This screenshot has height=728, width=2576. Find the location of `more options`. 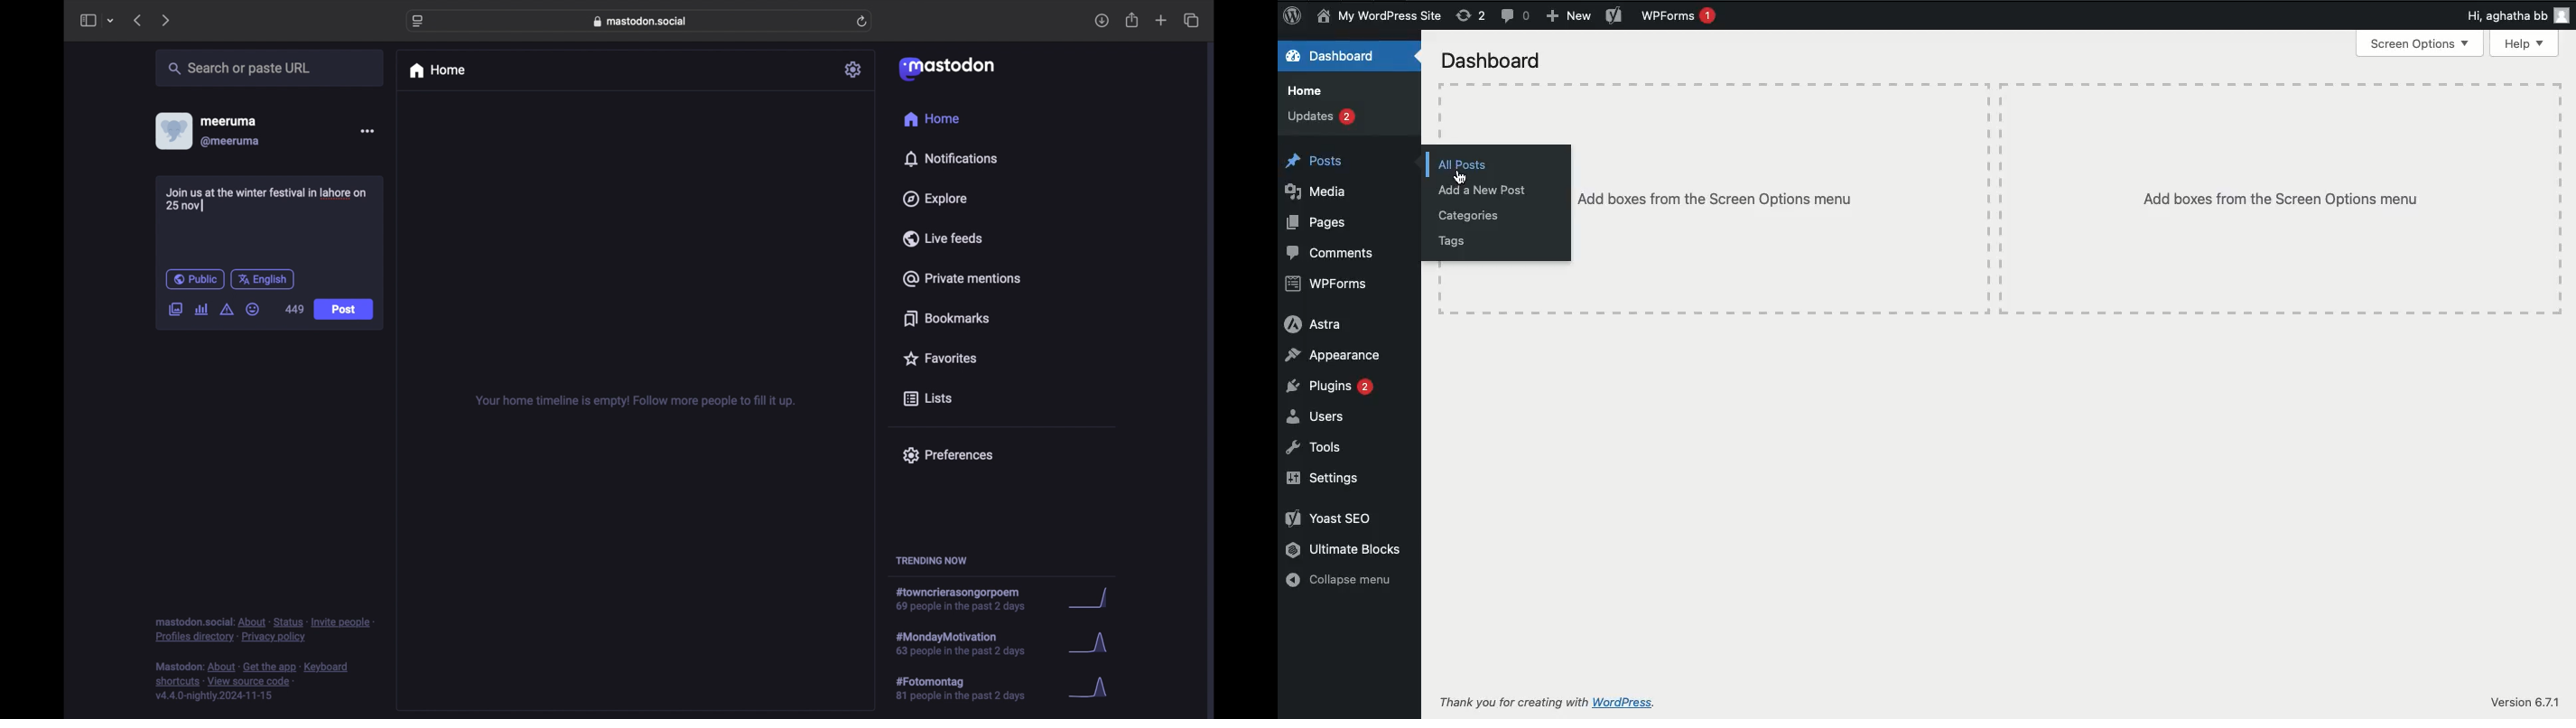

more options is located at coordinates (367, 131).